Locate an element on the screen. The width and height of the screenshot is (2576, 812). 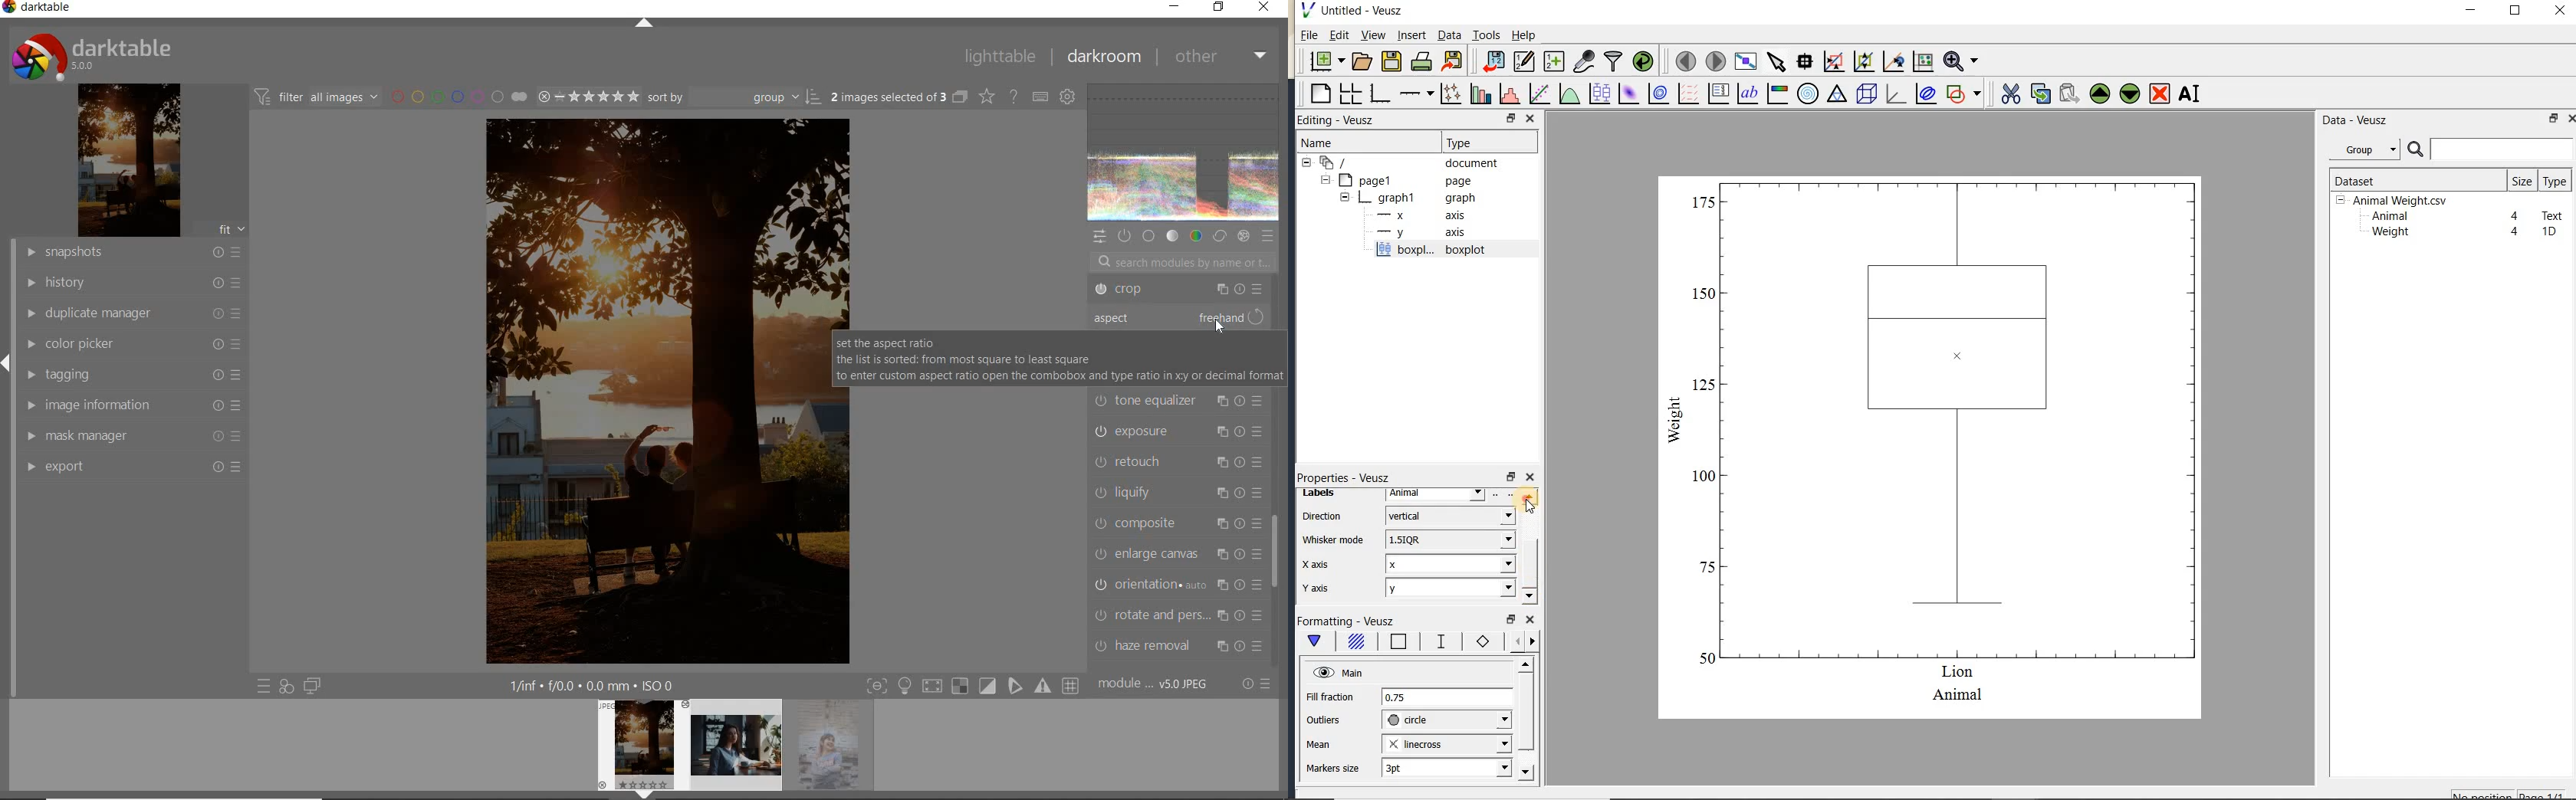
scrollbar is located at coordinates (1525, 720).